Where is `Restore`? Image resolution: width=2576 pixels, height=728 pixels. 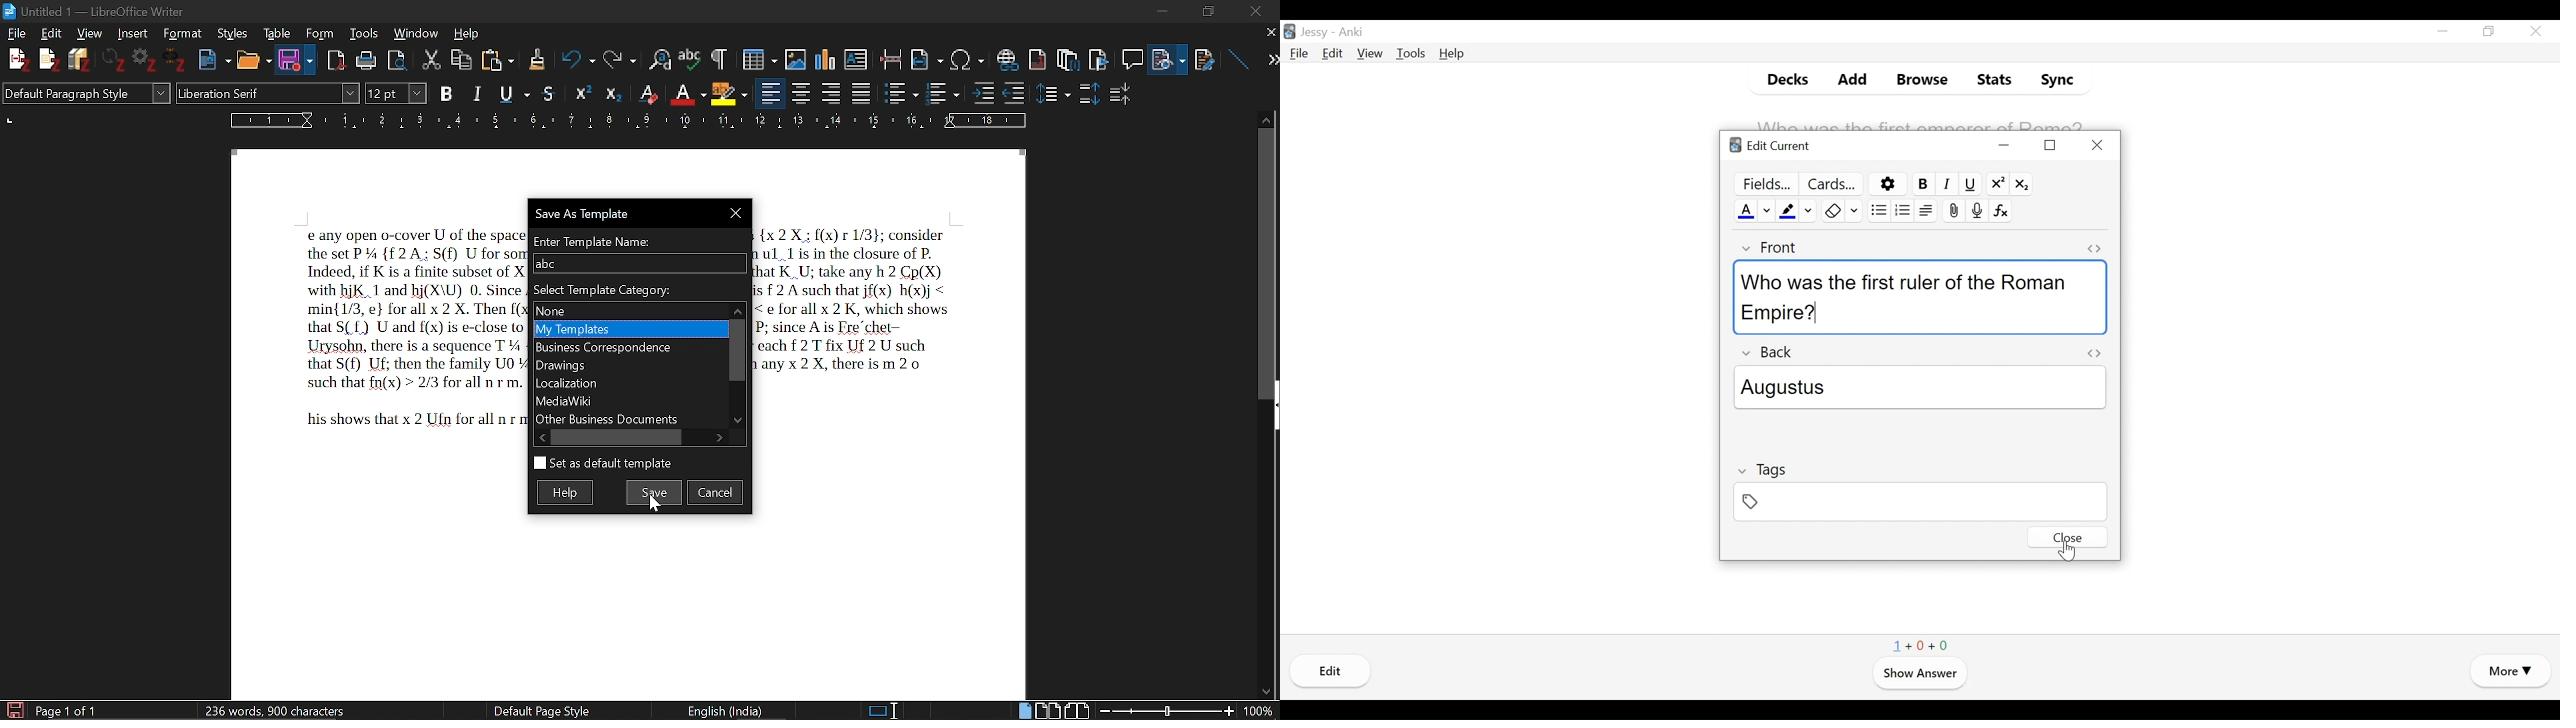 Restore is located at coordinates (2049, 145).